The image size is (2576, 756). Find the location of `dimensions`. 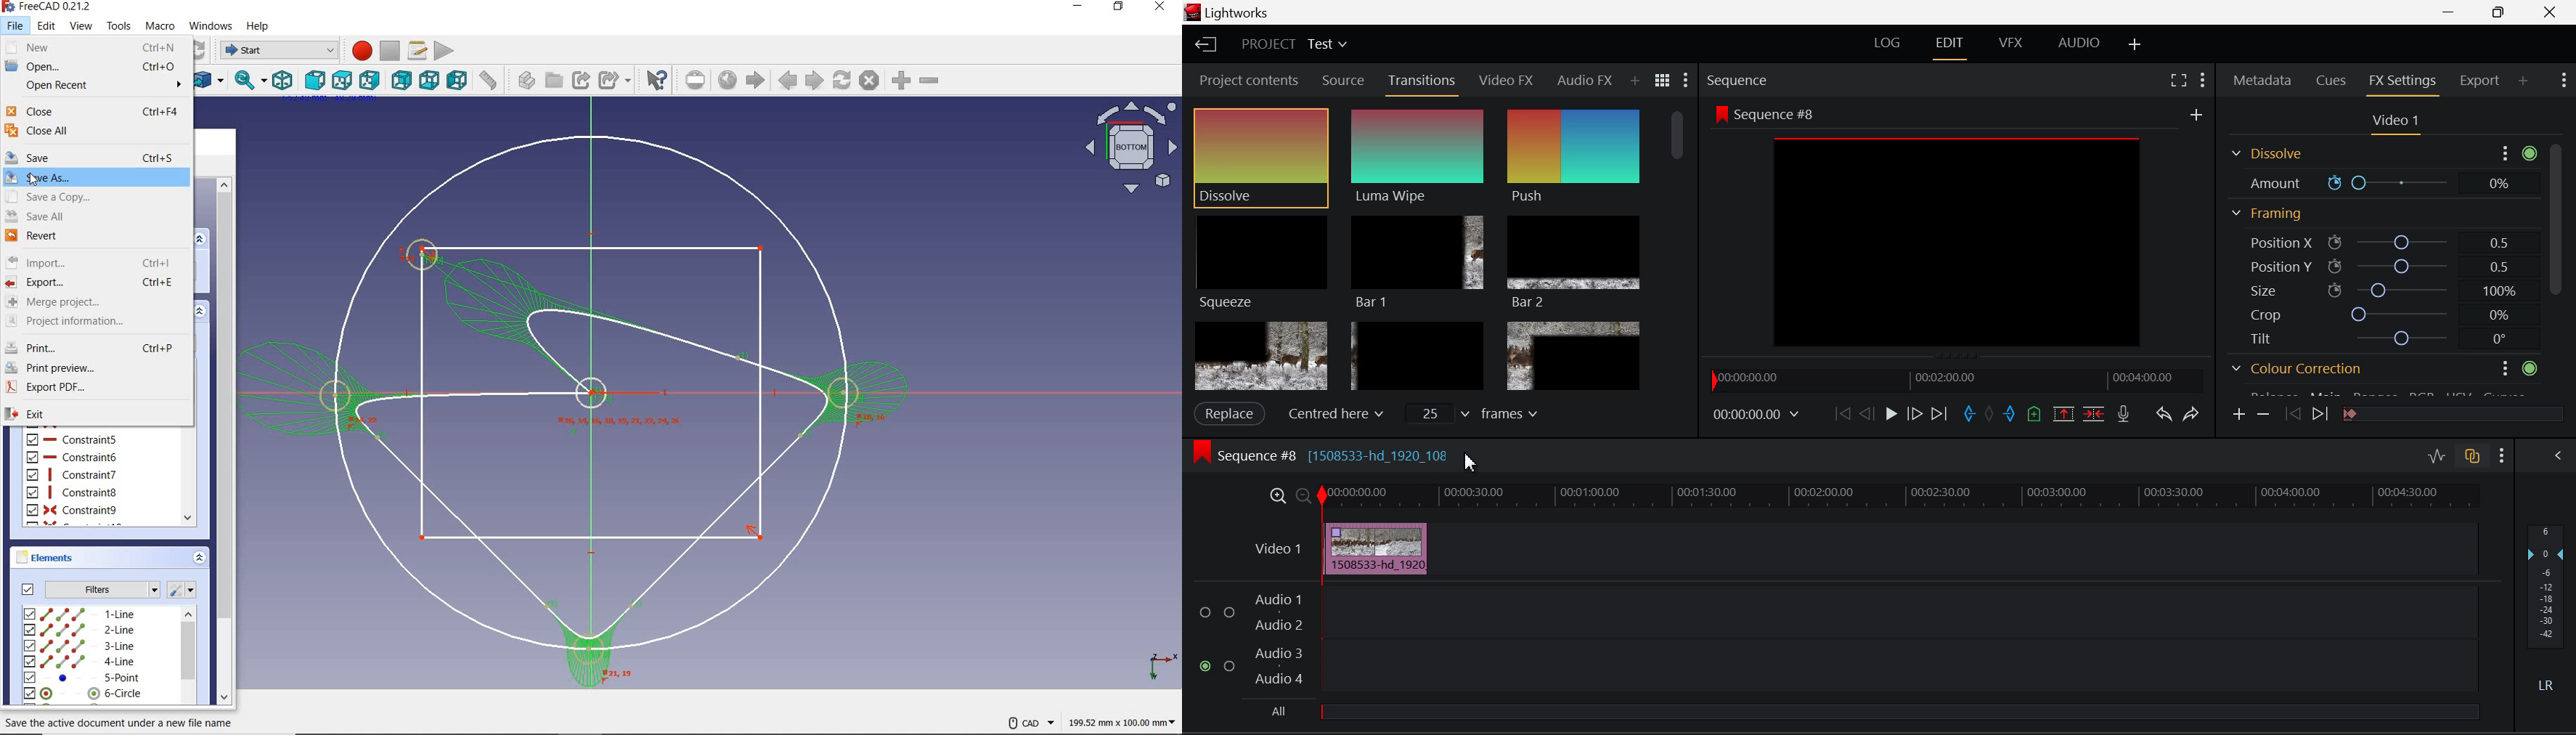

dimensions is located at coordinates (1120, 724).